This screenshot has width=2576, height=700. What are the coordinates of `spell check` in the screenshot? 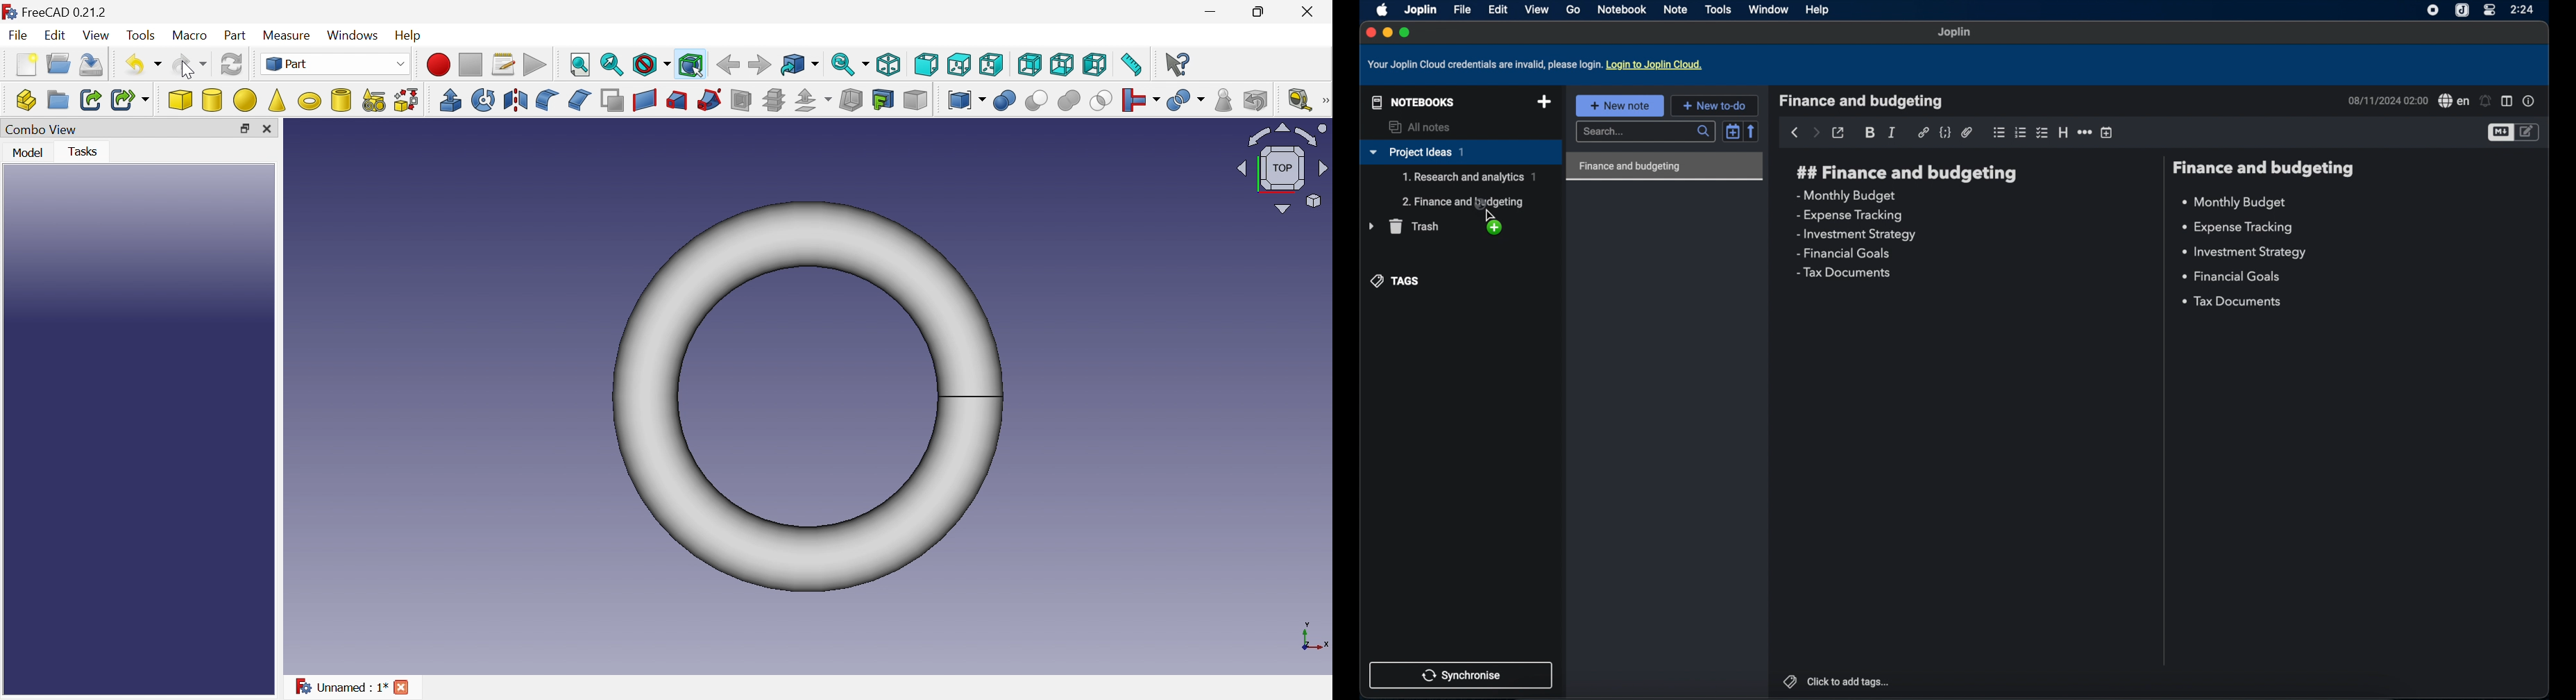 It's located at (2453, 101).